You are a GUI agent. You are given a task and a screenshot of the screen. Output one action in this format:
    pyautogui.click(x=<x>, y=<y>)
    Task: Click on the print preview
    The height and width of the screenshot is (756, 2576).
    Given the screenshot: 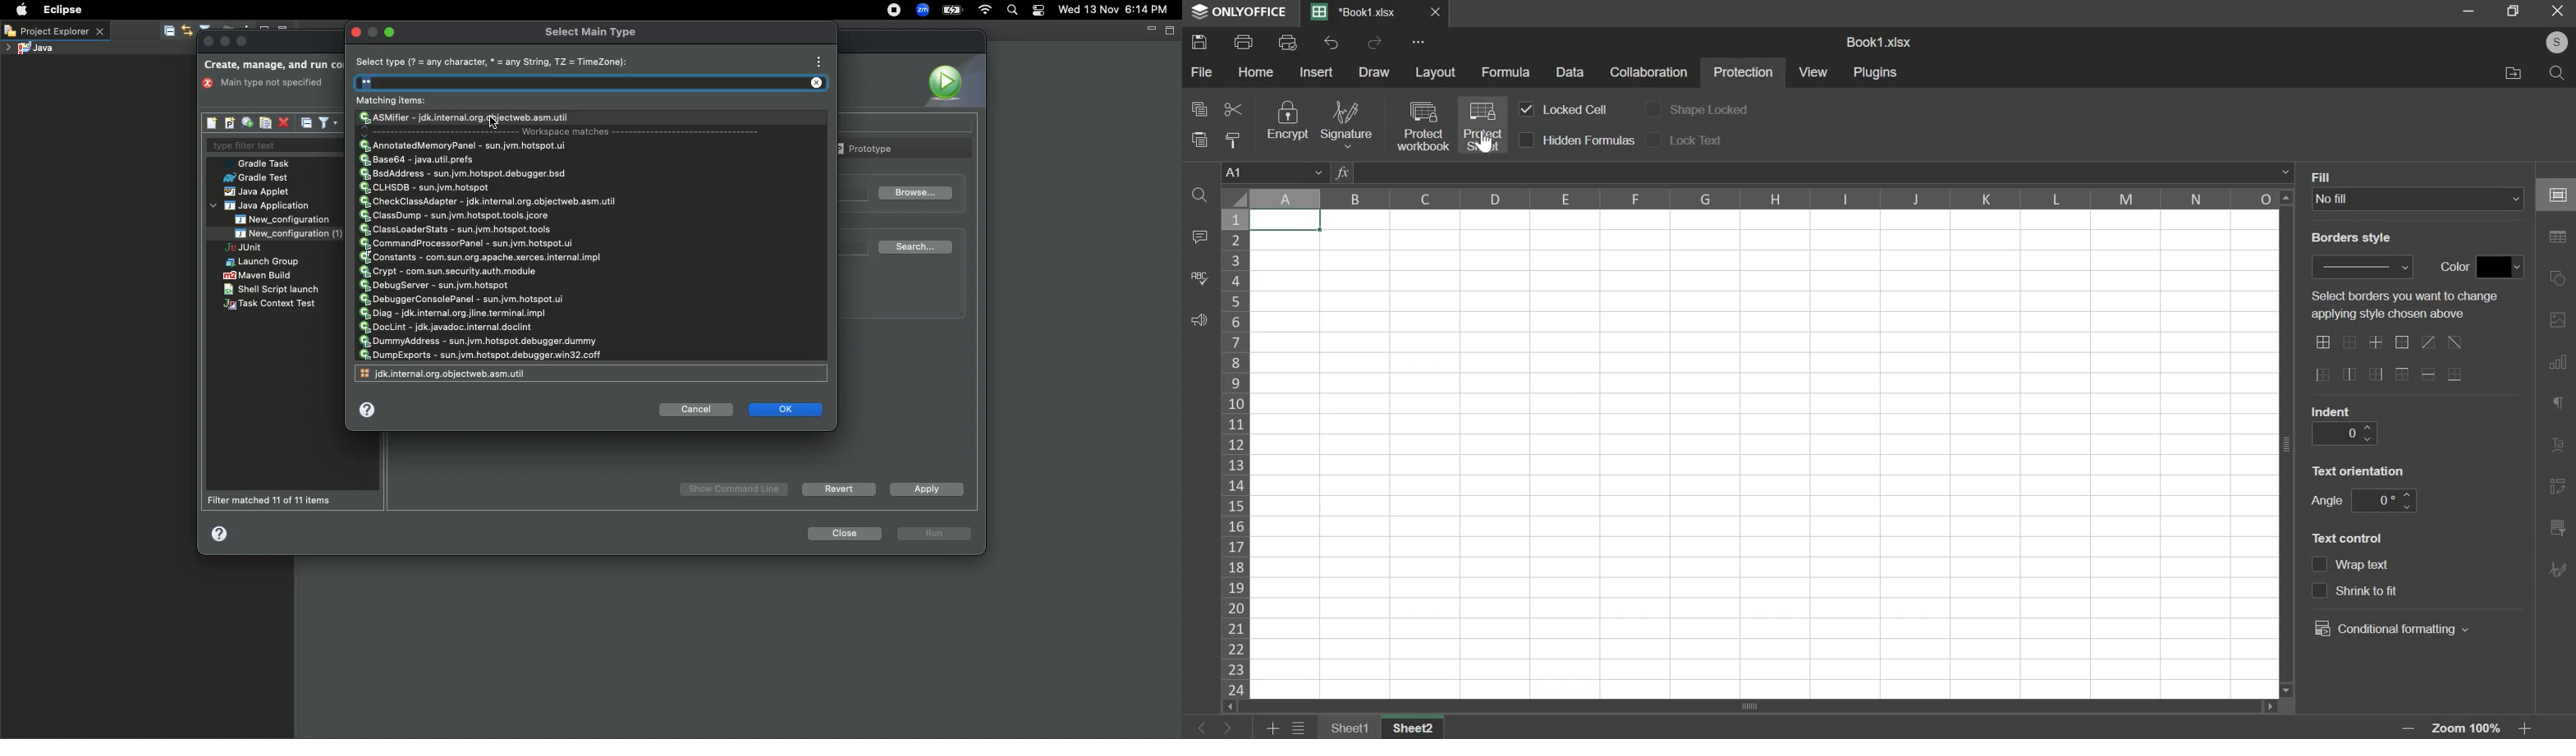 What is the action you would take?
    pyautogui.click(x=1287, y=41)
    